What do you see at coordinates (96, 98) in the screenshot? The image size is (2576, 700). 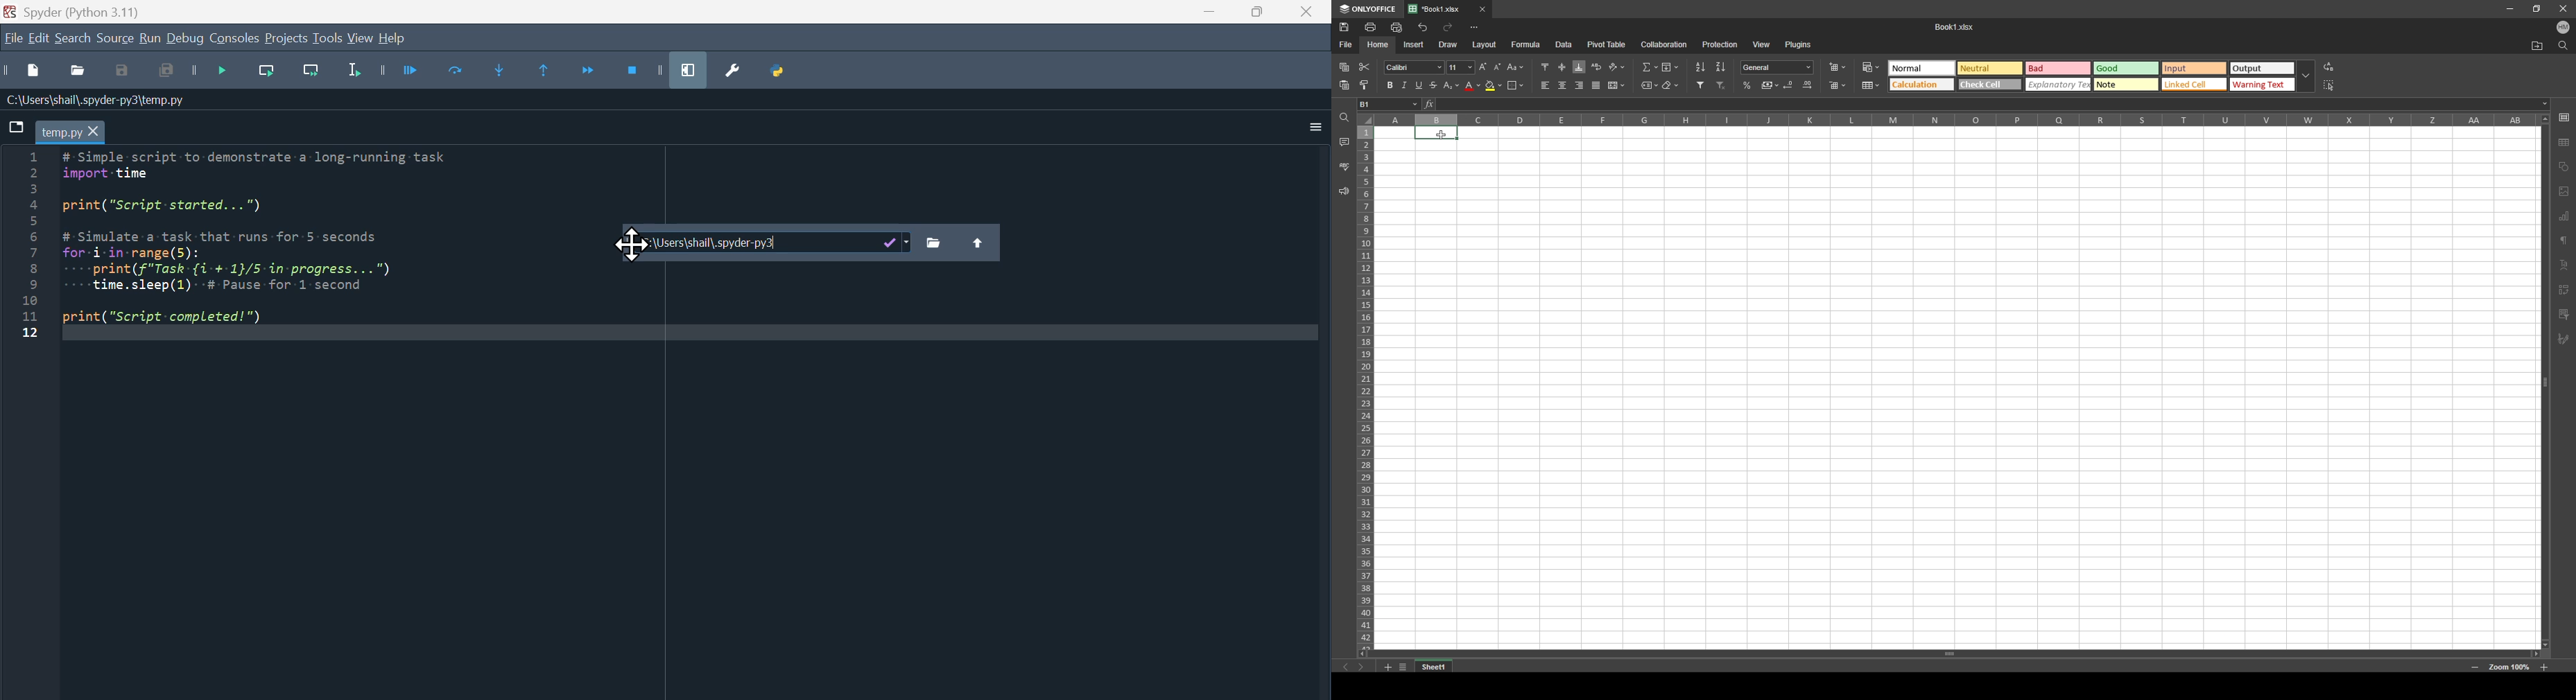 I see `Name of the file` at bounding box center [96, 98].